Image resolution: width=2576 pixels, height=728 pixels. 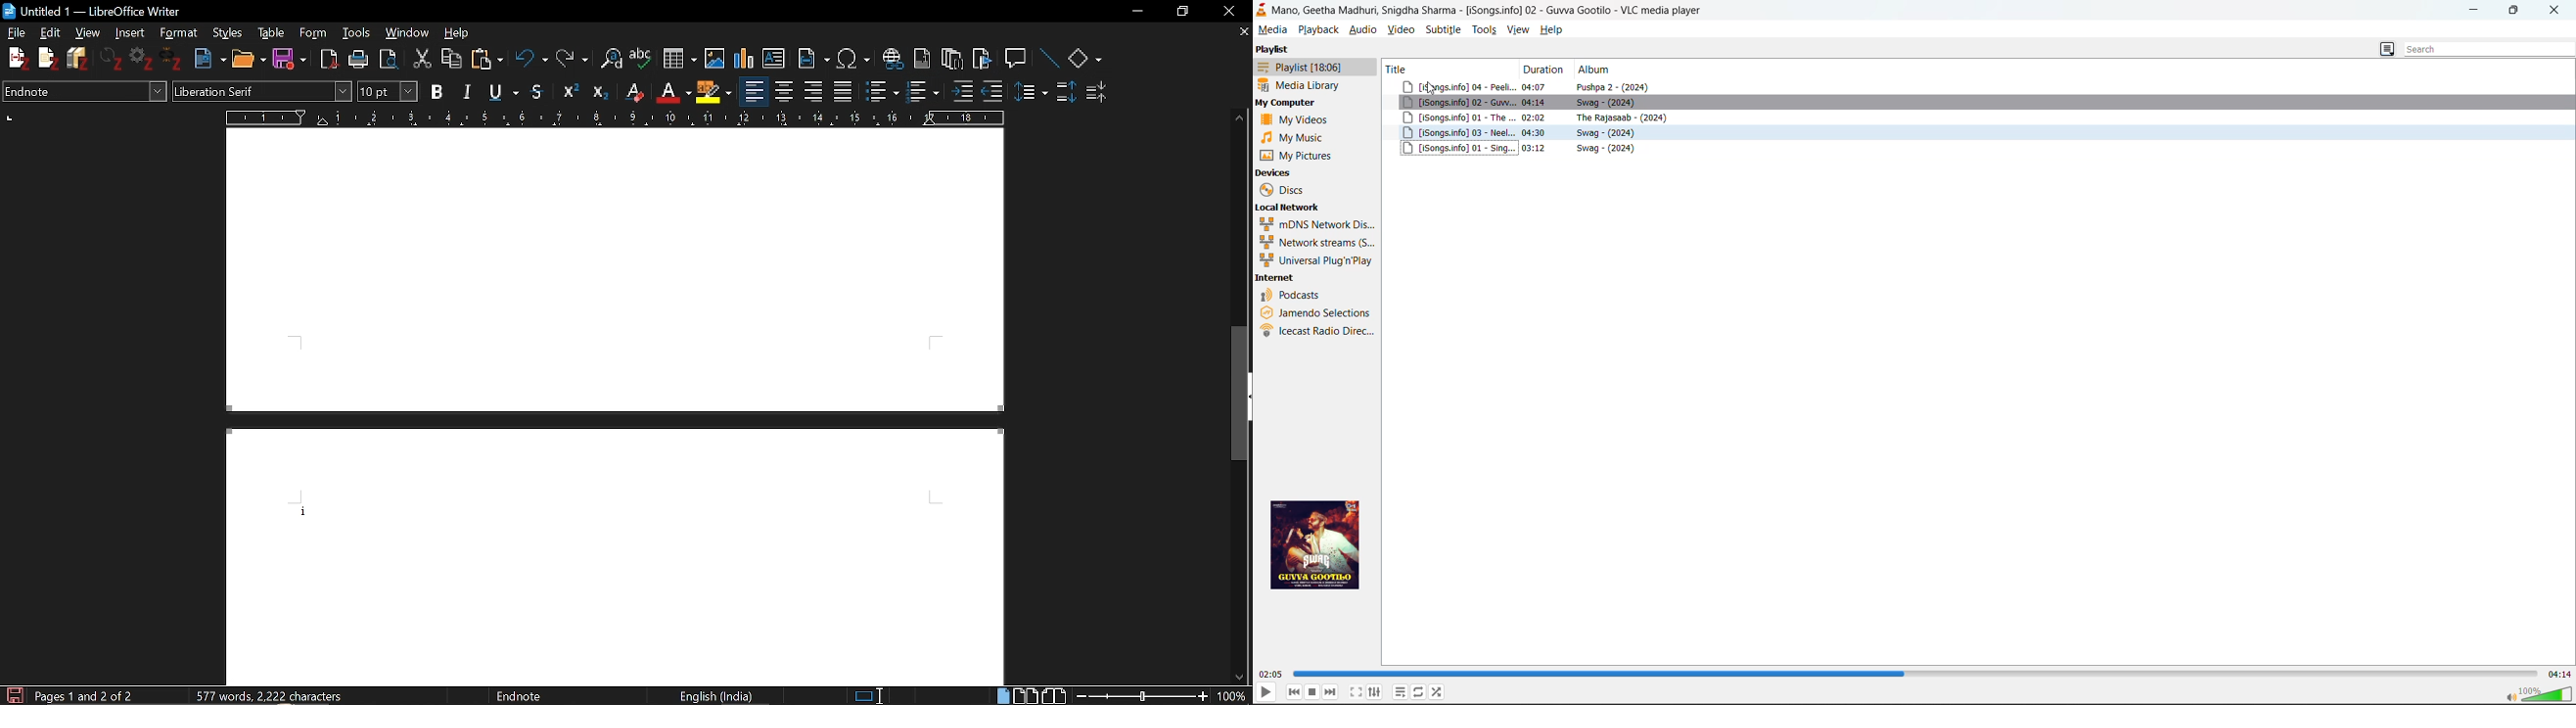 What do you see at coordinates (12, 118) in the screenshot?
I see `guidelines` at bounding box center [12, 118].